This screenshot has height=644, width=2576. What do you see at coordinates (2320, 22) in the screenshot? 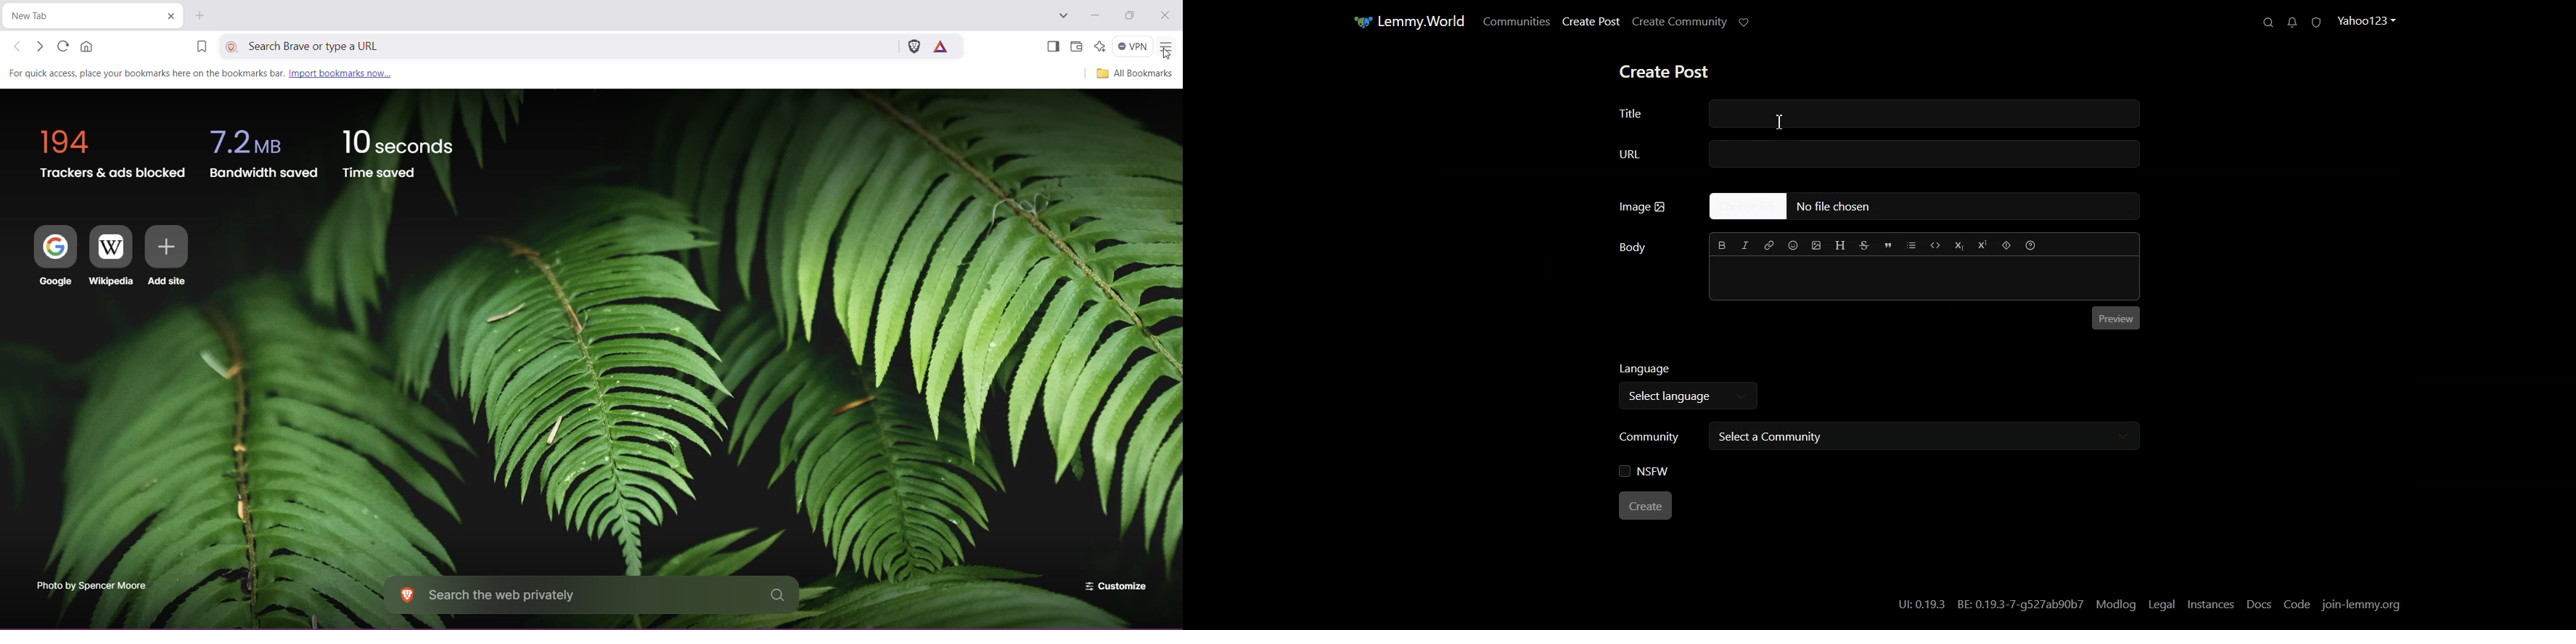
I see `Unread Report` at bounding box center [2320, 22].